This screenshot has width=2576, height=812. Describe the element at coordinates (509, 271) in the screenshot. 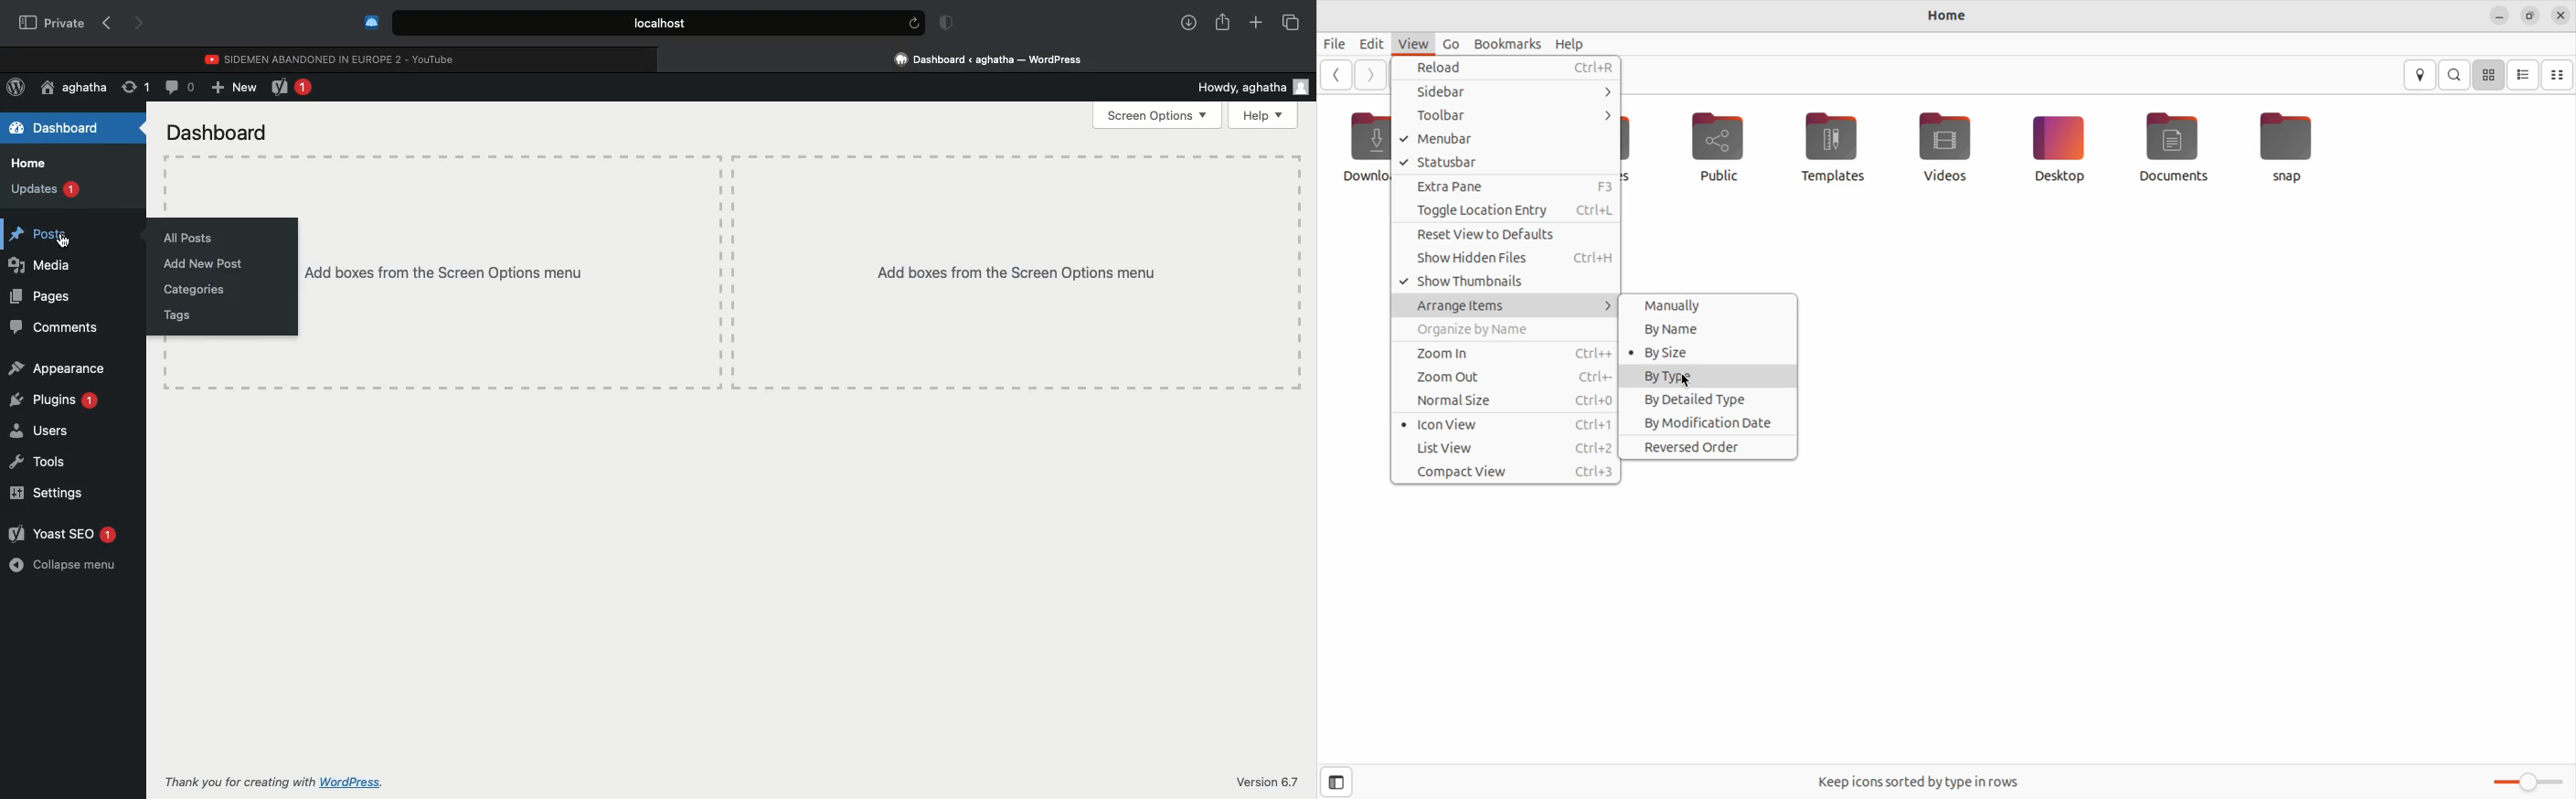

I see `Add boxes from the screen options menu` at that location.